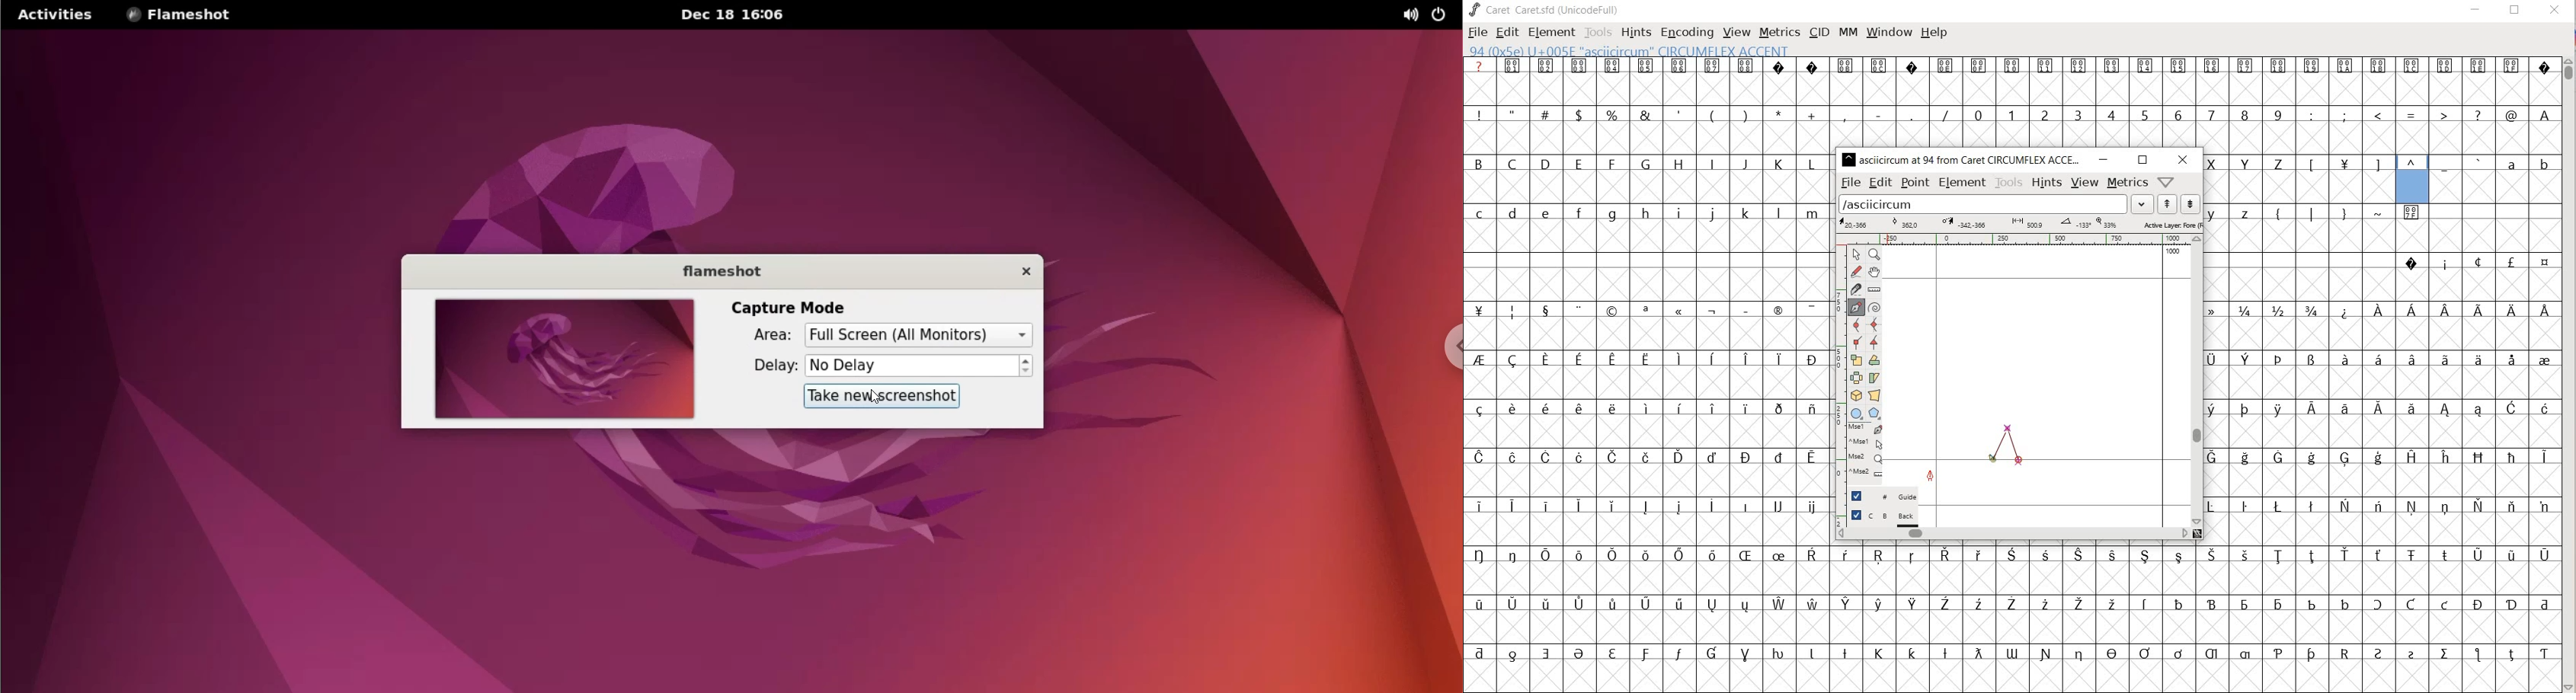 The image size is (2576, 700). Describe the element at coordinates (1962, 158) in the screenshot. I see `asciicircum at 94 from caret circumflex ACCE...` at that location.